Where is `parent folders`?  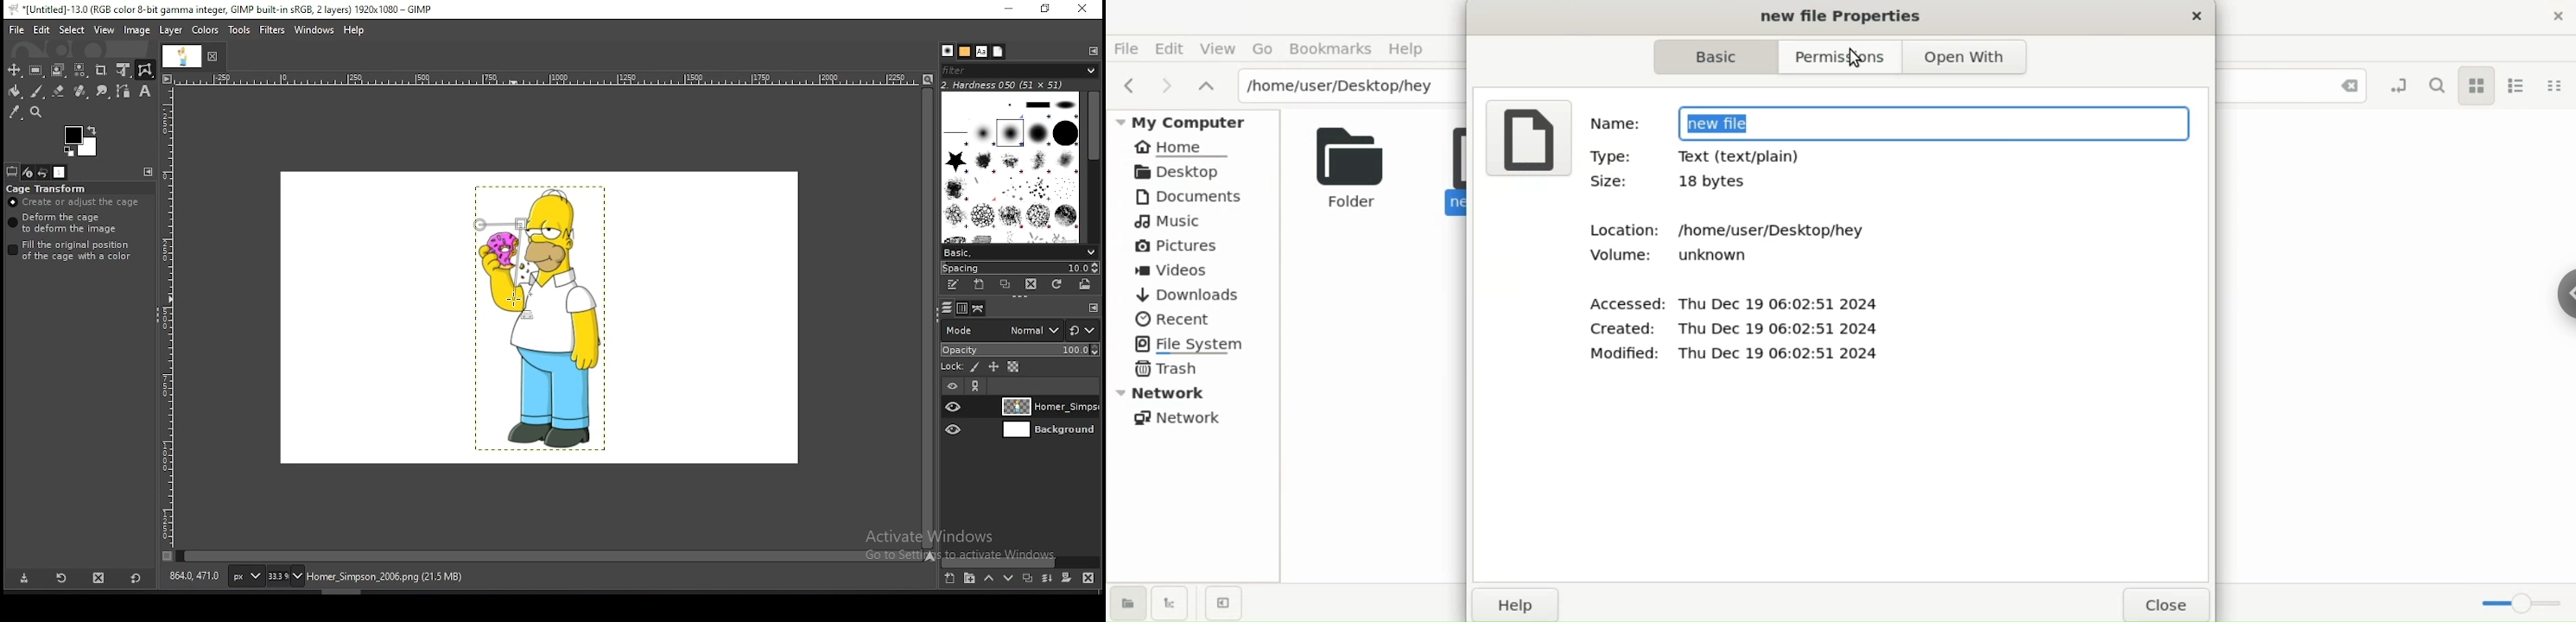 parent folders is located at coordinates (1205, 84).